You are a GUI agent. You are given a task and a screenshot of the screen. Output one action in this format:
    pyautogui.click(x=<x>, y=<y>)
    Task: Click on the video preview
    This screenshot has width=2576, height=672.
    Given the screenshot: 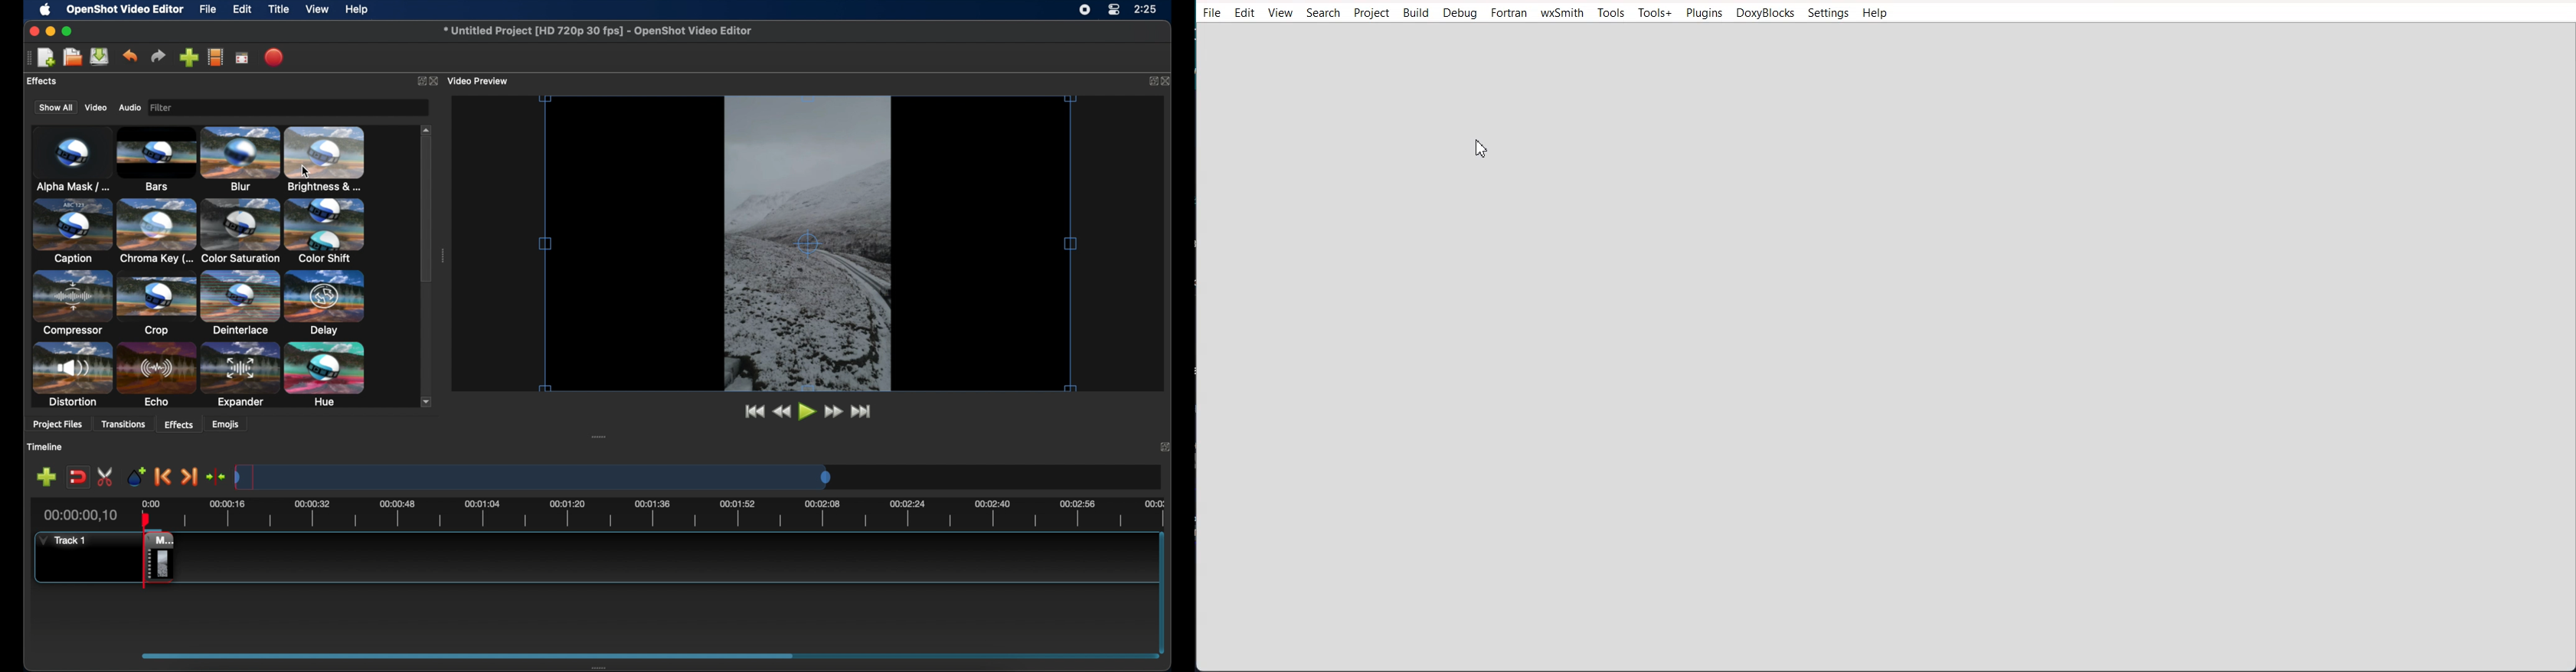 What is the action you would take?
    pyautogui.click(x=479, y=80)
    